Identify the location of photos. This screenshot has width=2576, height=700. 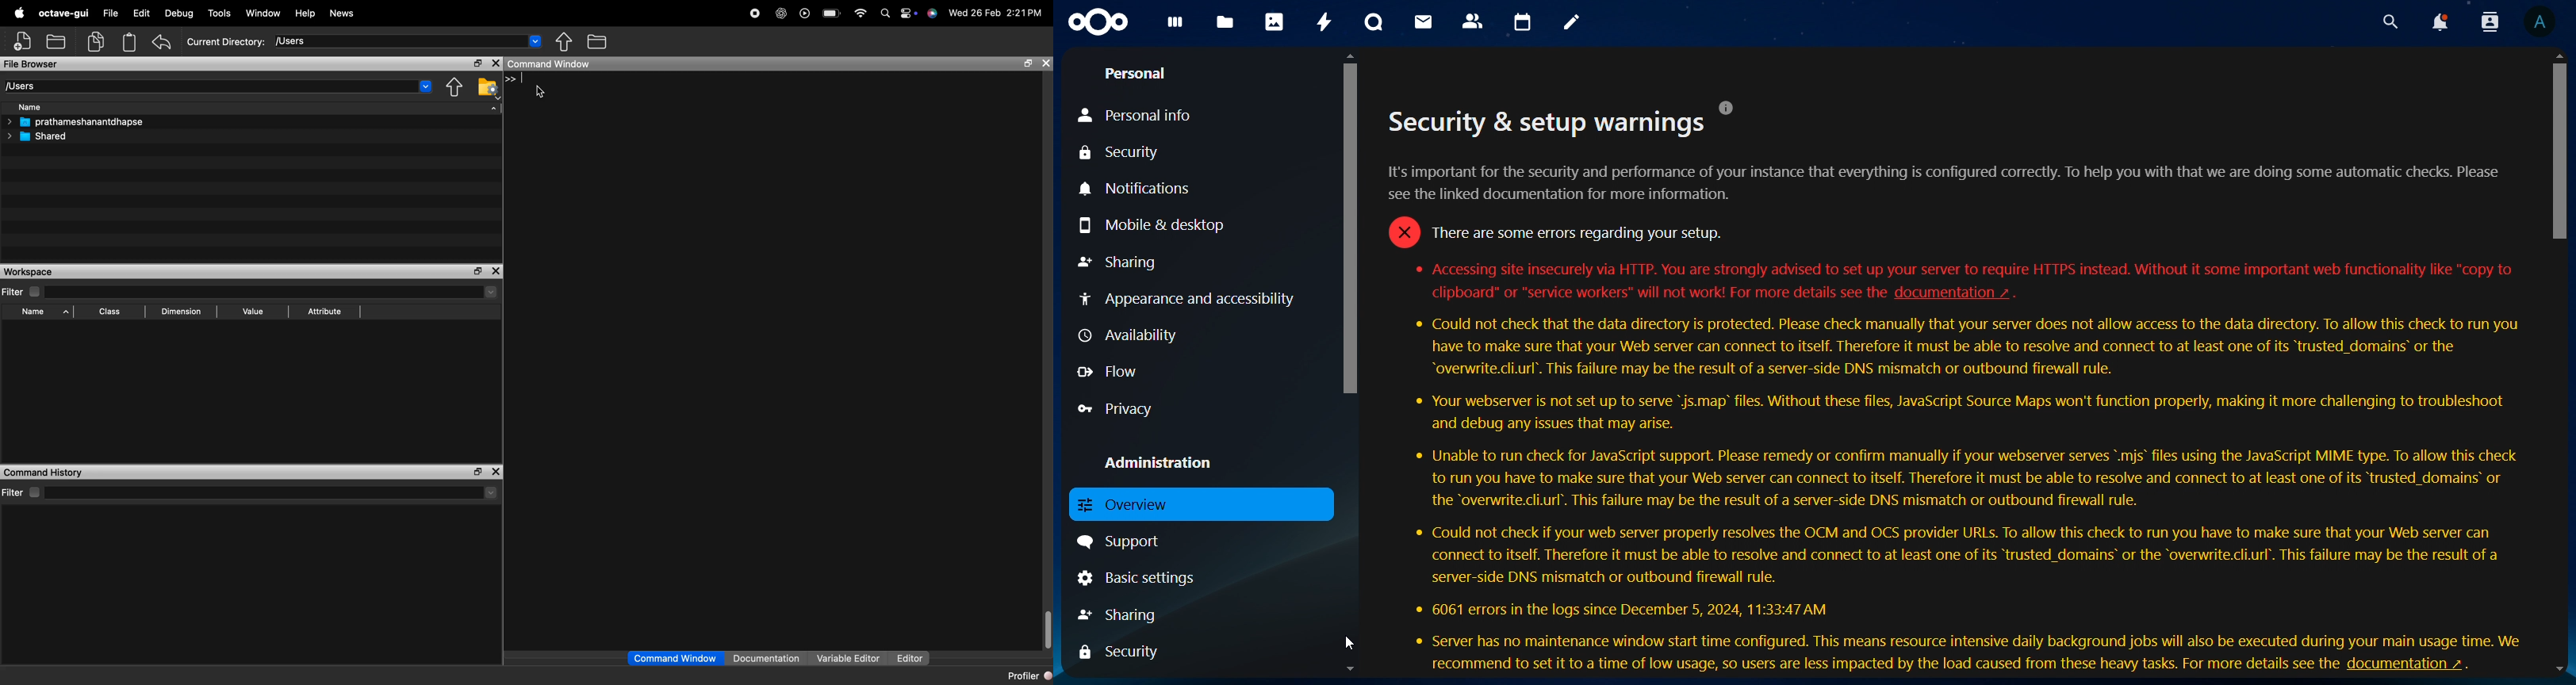
(1275, 21).